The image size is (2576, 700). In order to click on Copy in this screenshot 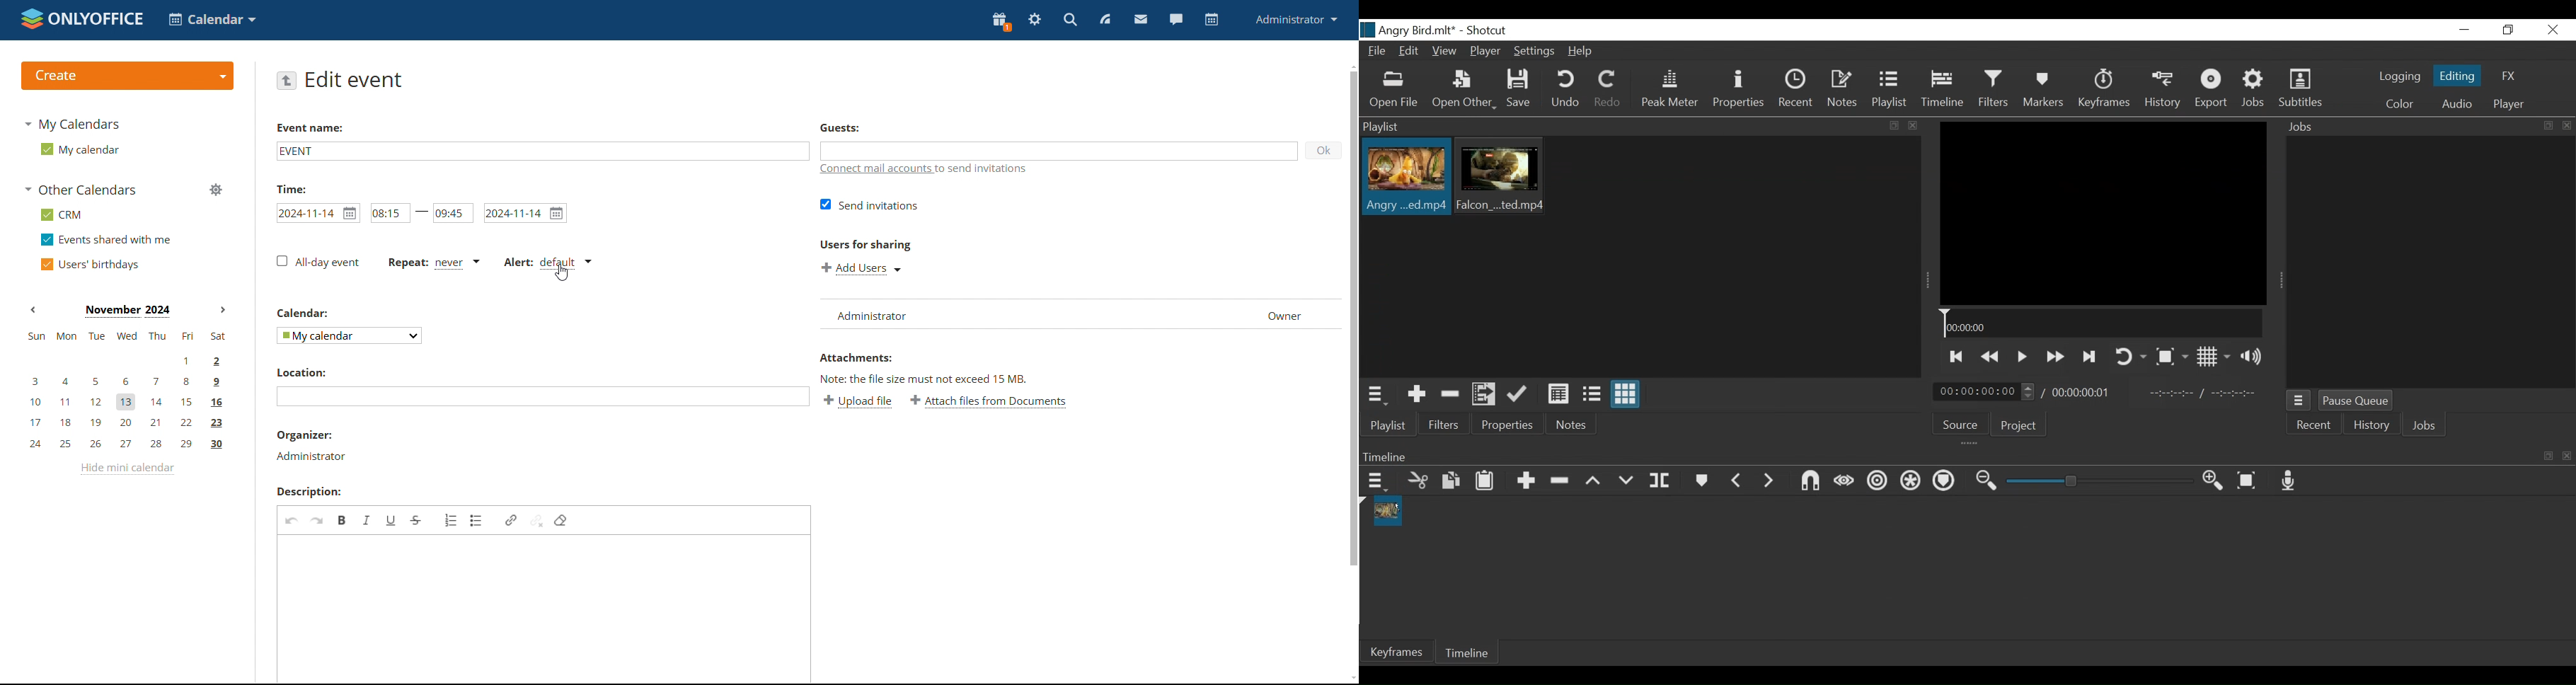, I will do `click(1453, 481)`.